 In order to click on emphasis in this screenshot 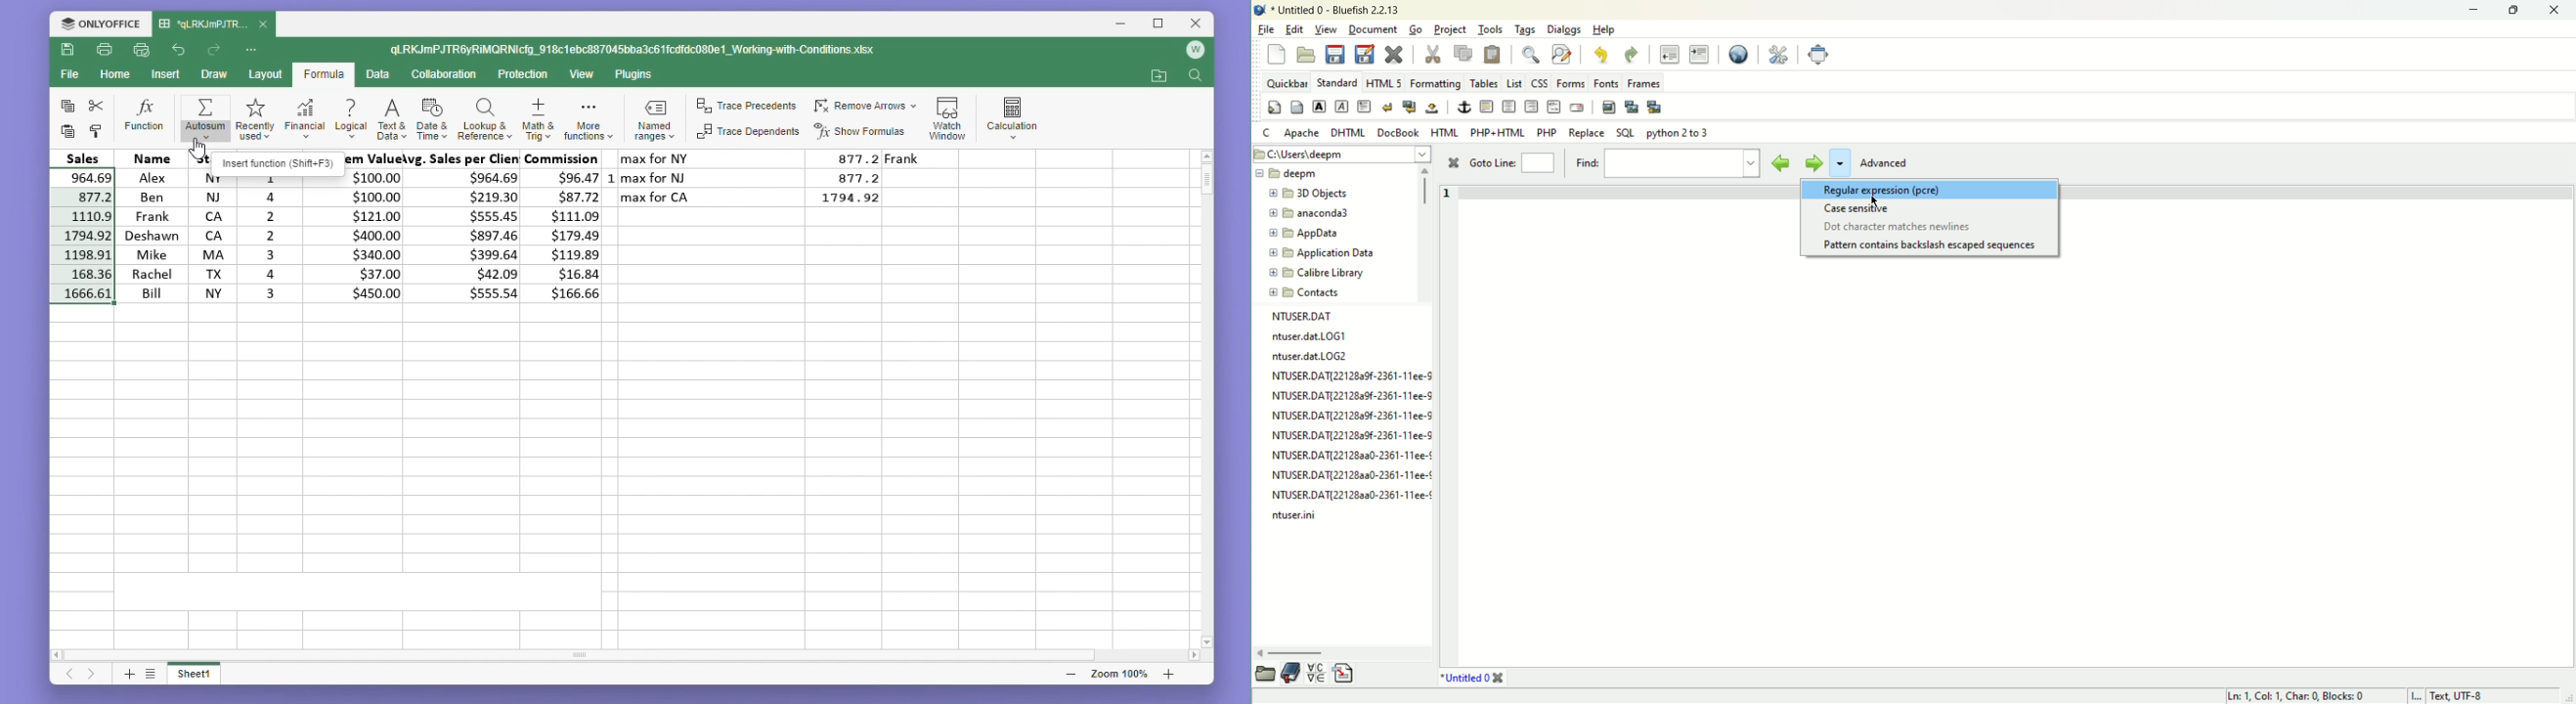, I will do `click(1342, 107)`.